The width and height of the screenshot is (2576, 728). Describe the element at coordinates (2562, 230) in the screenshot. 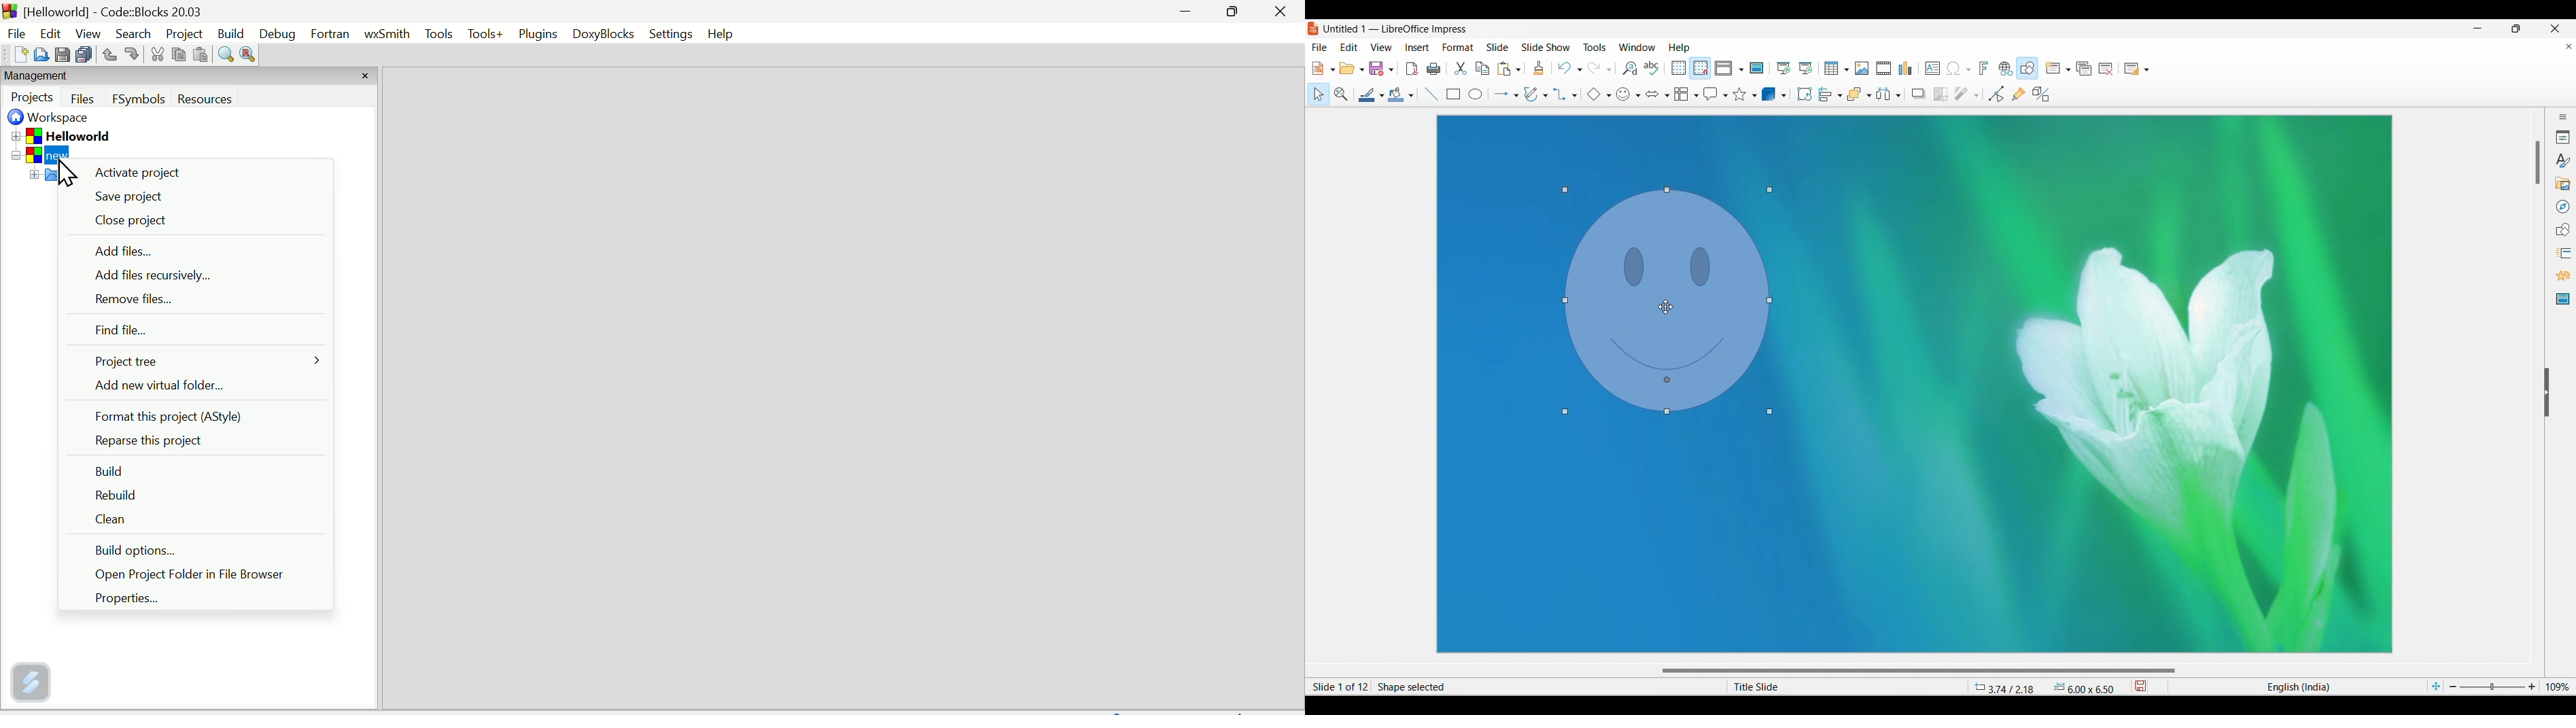

I see `Shapes` at that location.